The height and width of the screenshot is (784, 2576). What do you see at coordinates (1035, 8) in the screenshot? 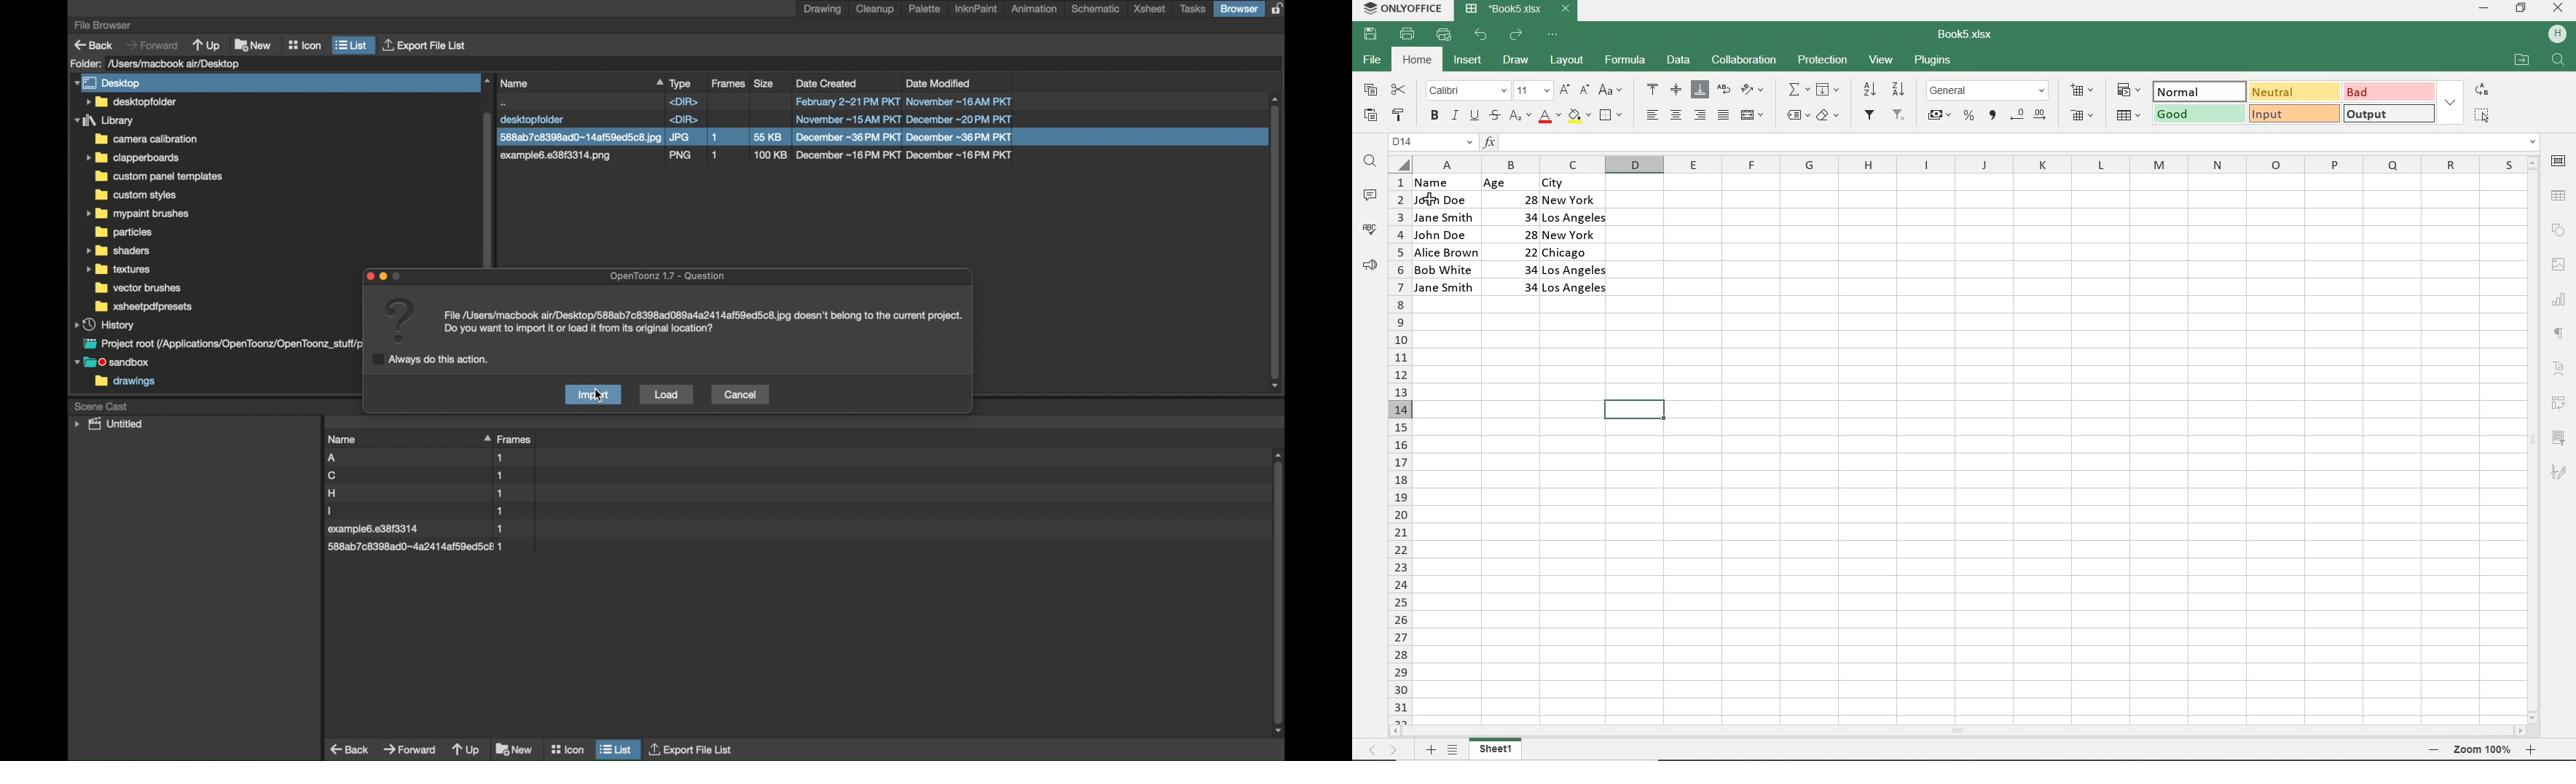
I see `animation` at bounding box center [1035, 8].